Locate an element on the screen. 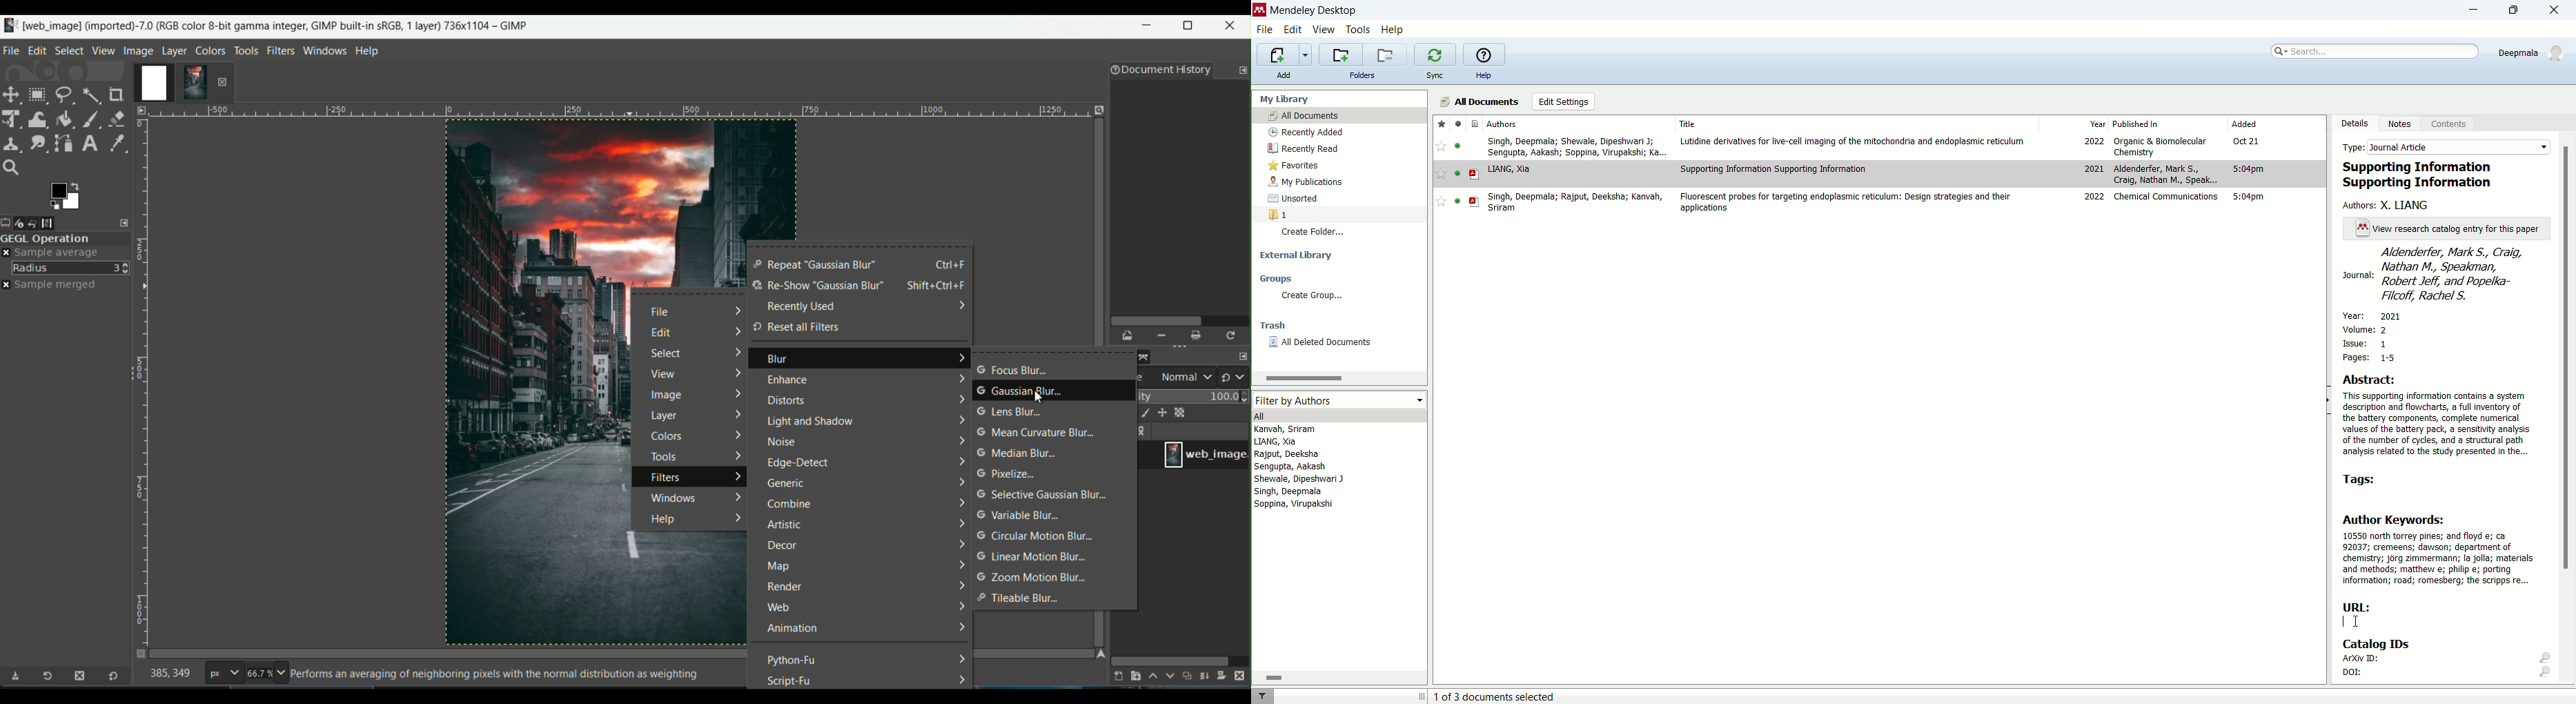  all documents is located at coordinates (1340, 115).